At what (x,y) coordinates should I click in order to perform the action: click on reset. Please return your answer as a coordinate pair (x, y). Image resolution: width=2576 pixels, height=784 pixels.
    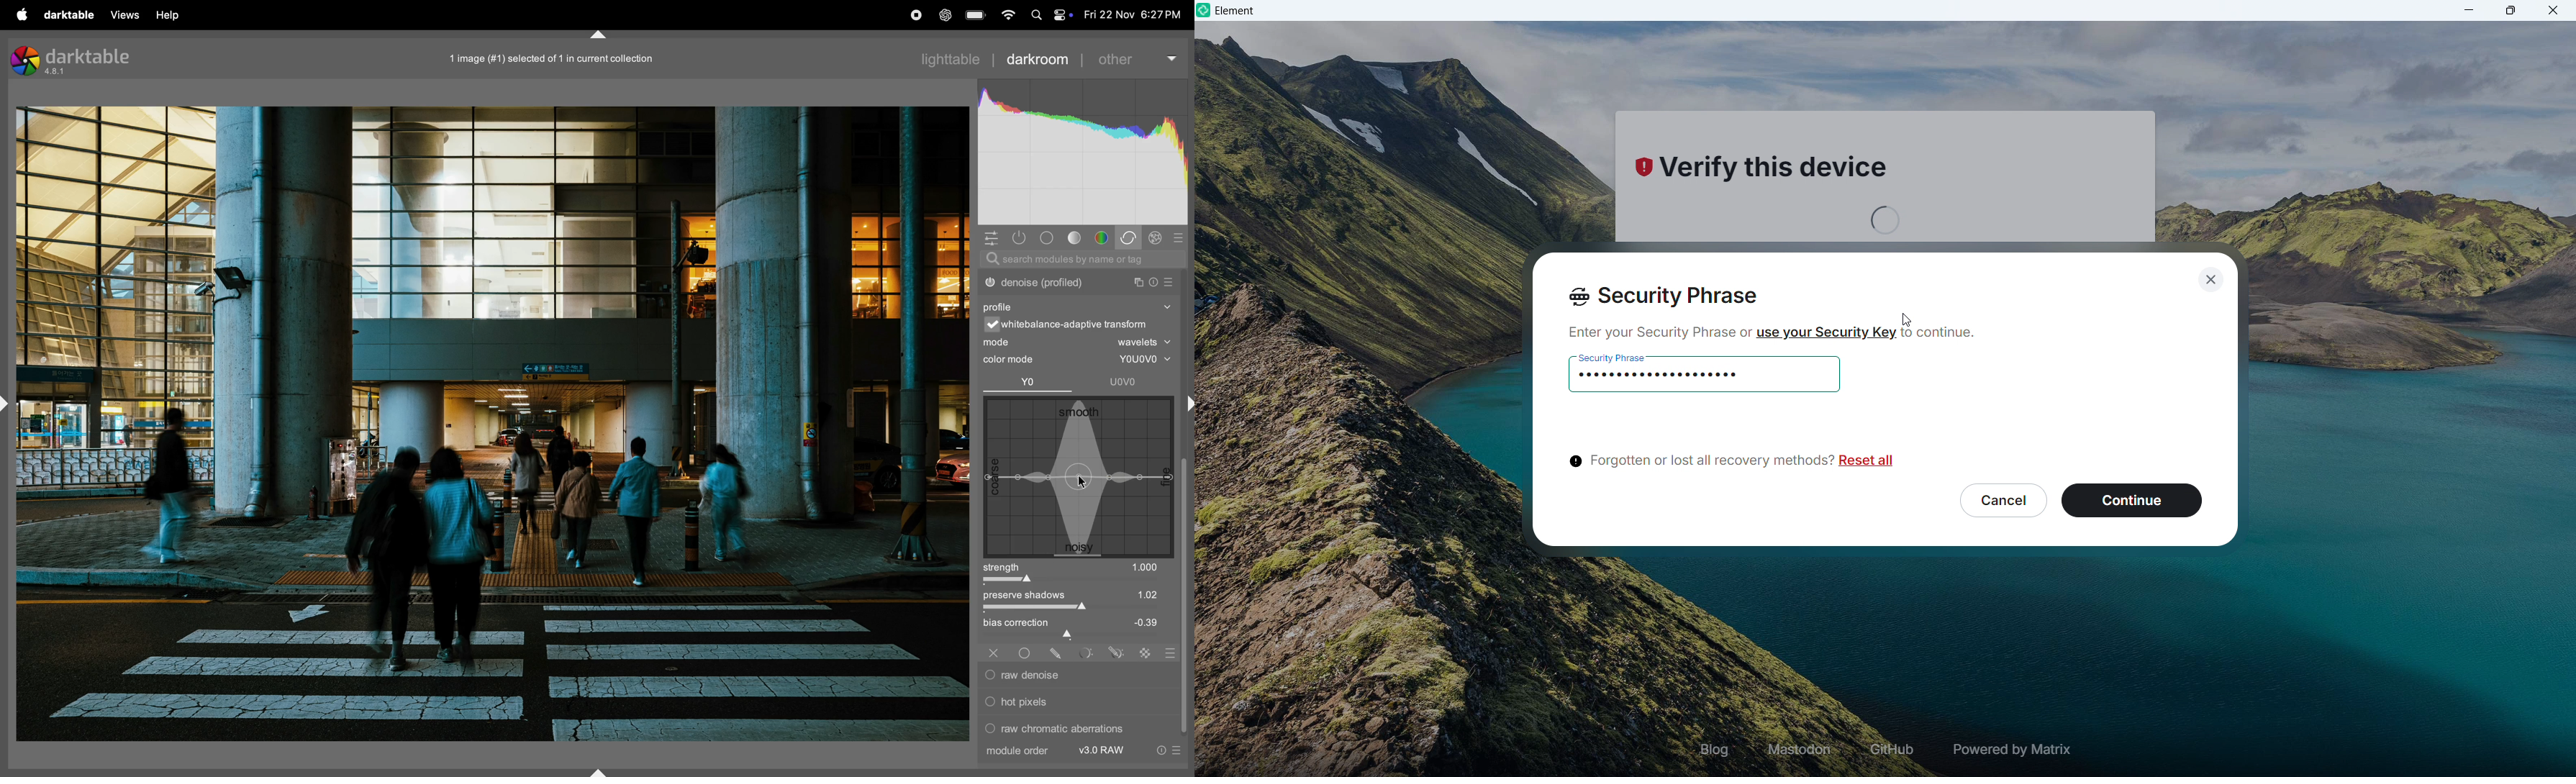
    Looking at the image, I should click on (1163, 751).